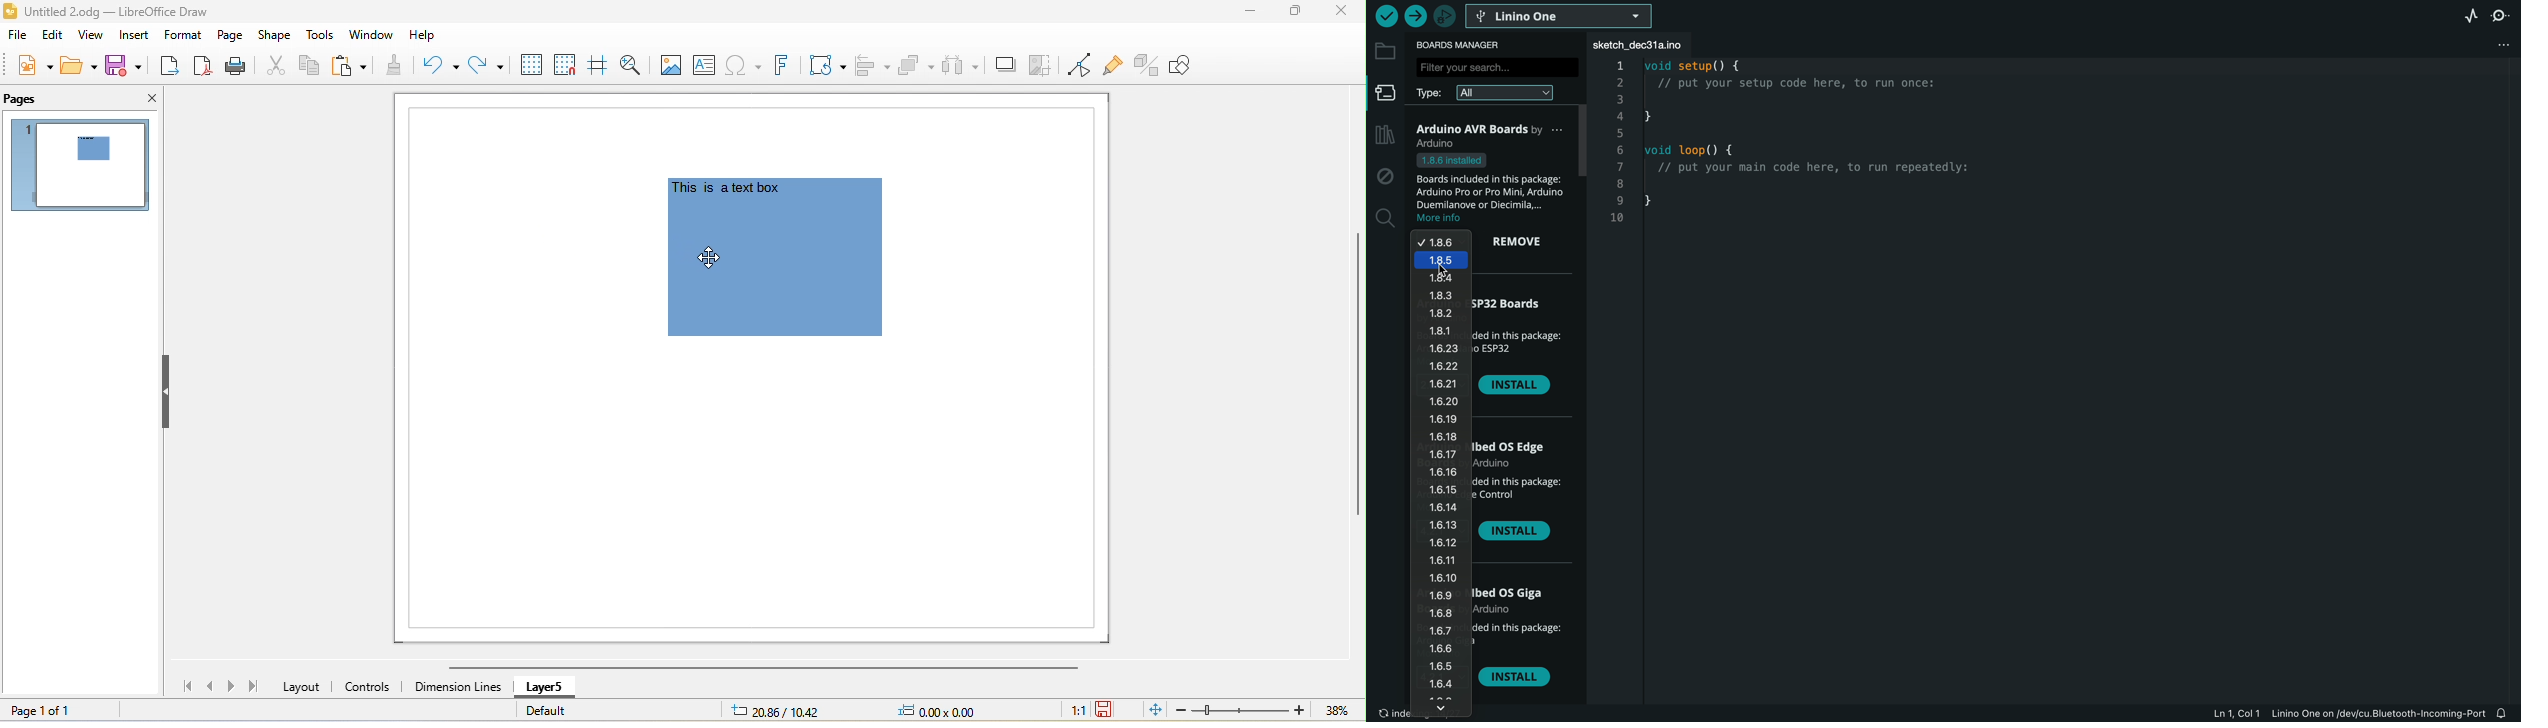  What do you see at coordinates (774, 311) in the screenshot?
I see `Shape` at bounding box center [774, 311].